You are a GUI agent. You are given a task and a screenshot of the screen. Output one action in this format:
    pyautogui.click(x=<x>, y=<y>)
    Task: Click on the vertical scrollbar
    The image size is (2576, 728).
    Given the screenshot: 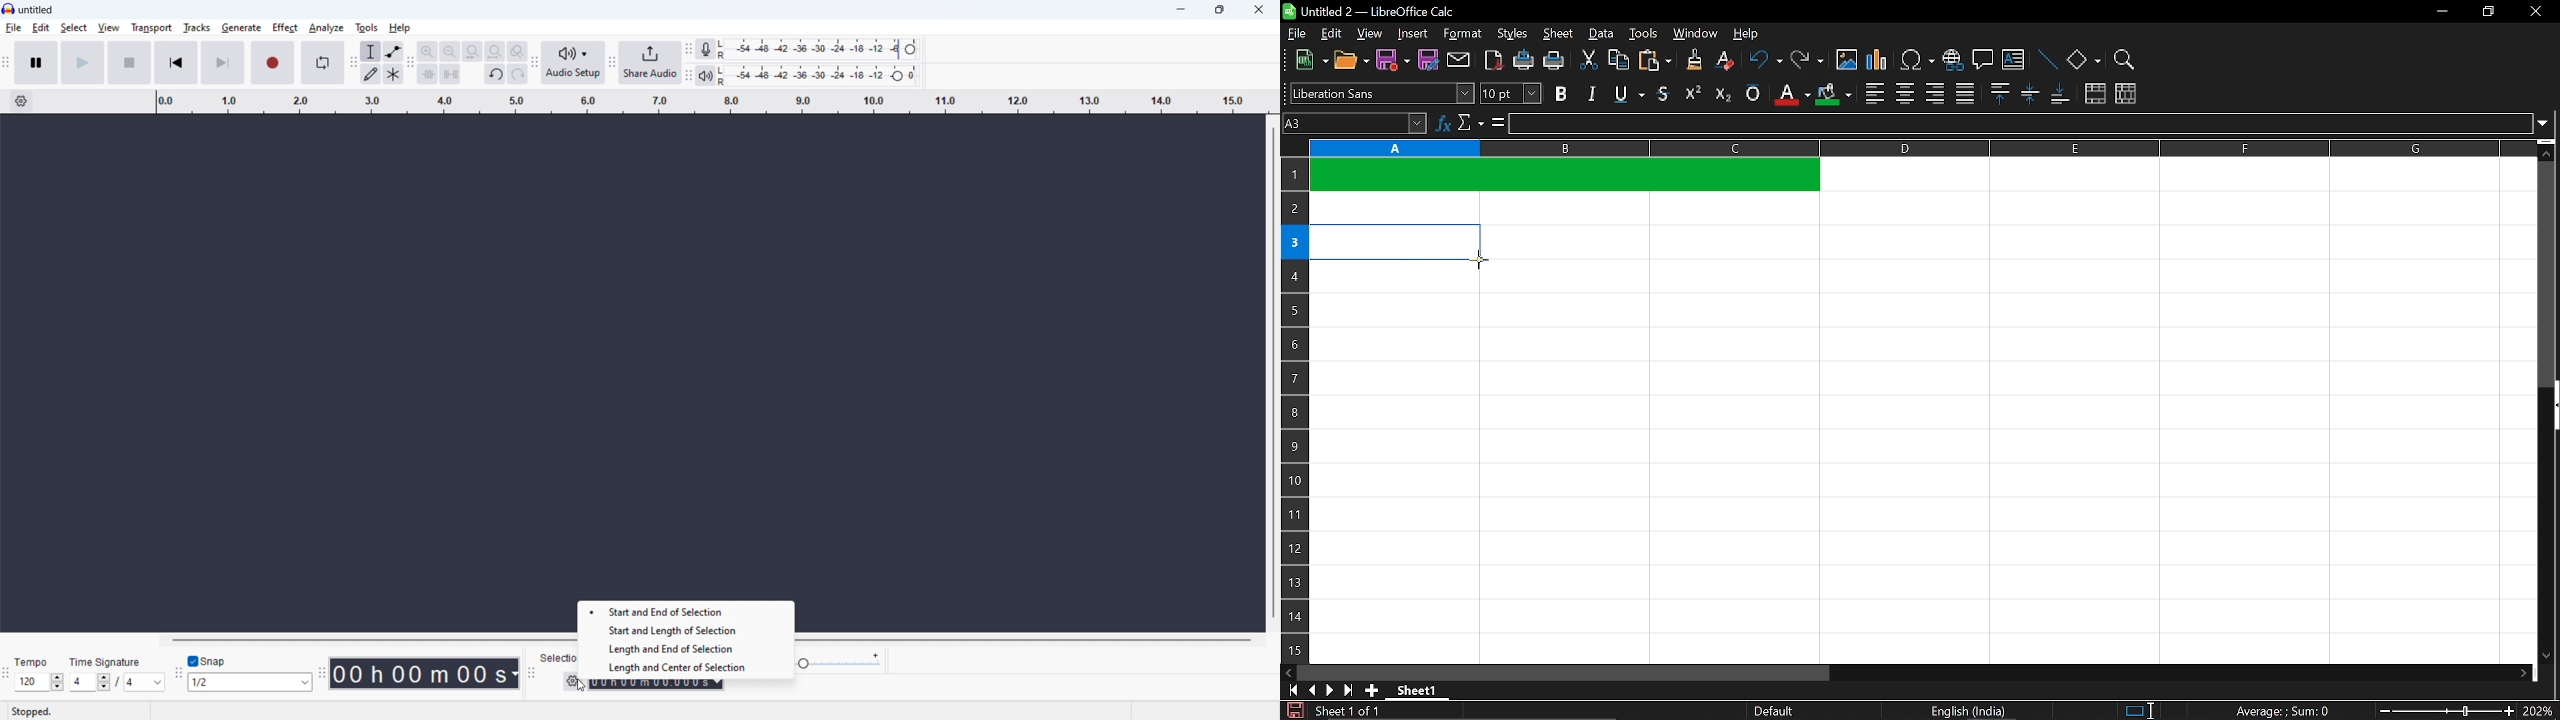 What is the action you would take?
    pyautogui.click(x=2548, y=274)
    